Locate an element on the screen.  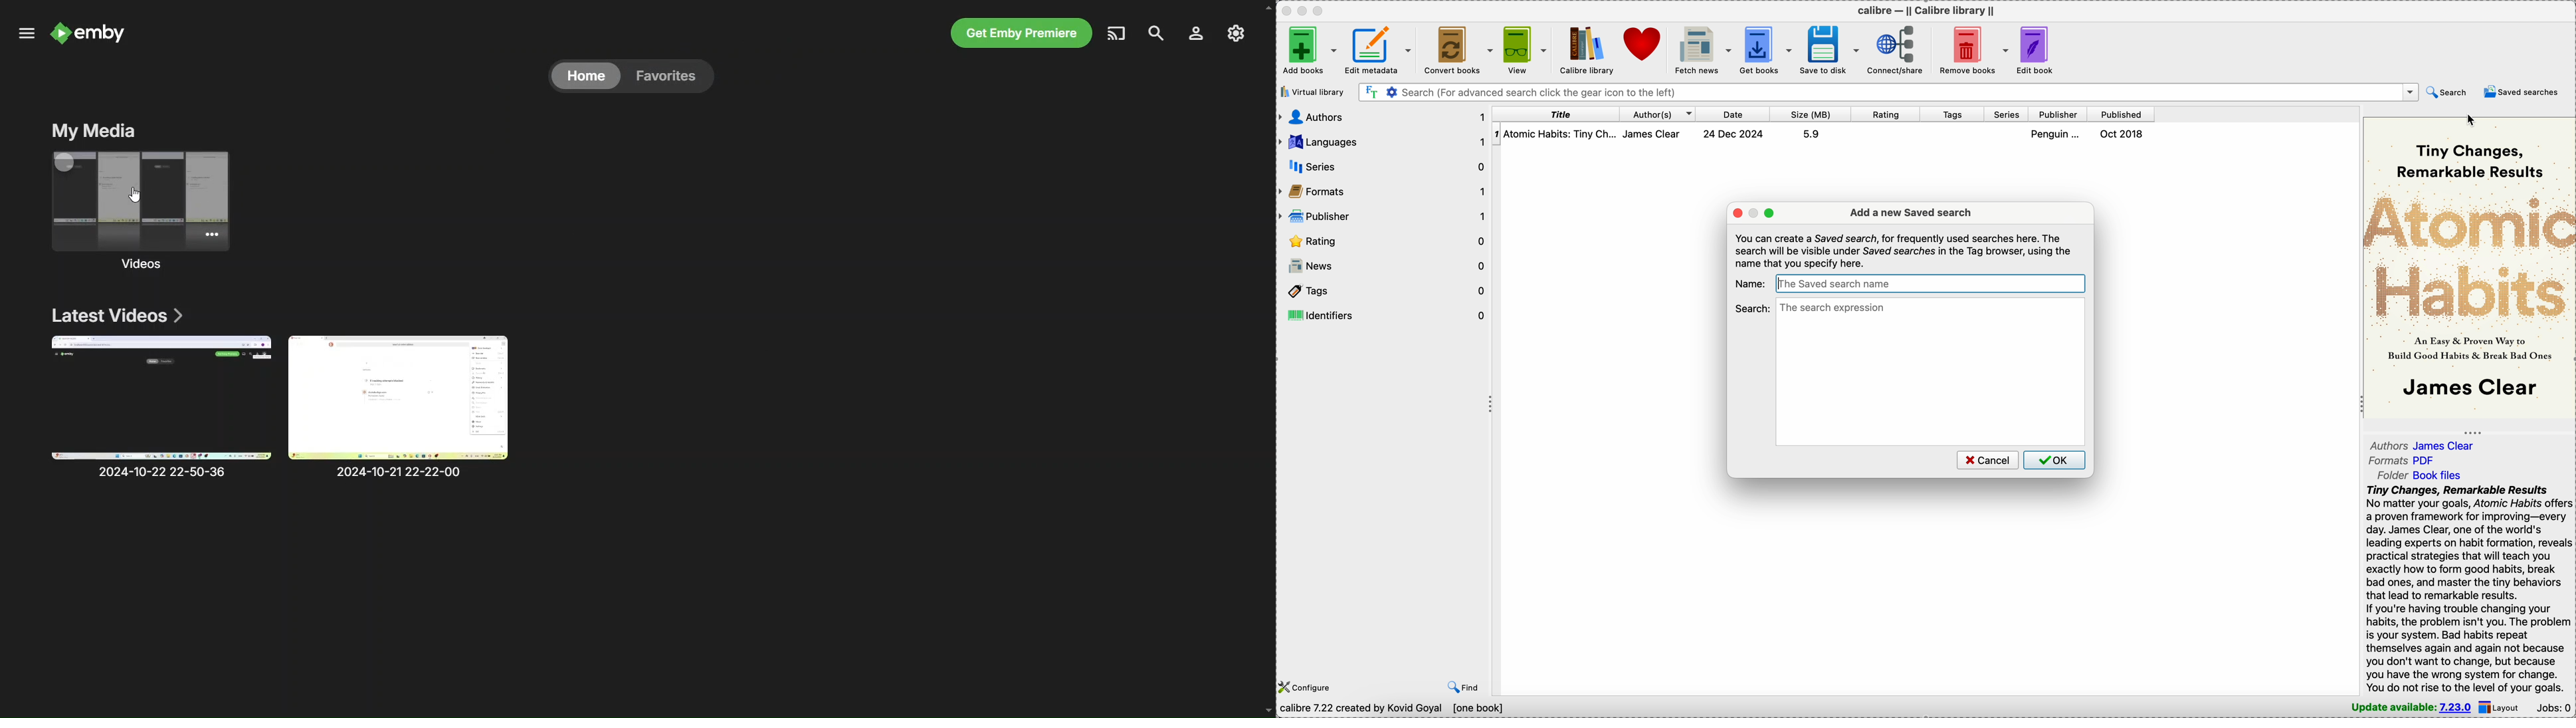
atomic habits: Tiny changes, remarkable results is located at coordinates (1561, 134).